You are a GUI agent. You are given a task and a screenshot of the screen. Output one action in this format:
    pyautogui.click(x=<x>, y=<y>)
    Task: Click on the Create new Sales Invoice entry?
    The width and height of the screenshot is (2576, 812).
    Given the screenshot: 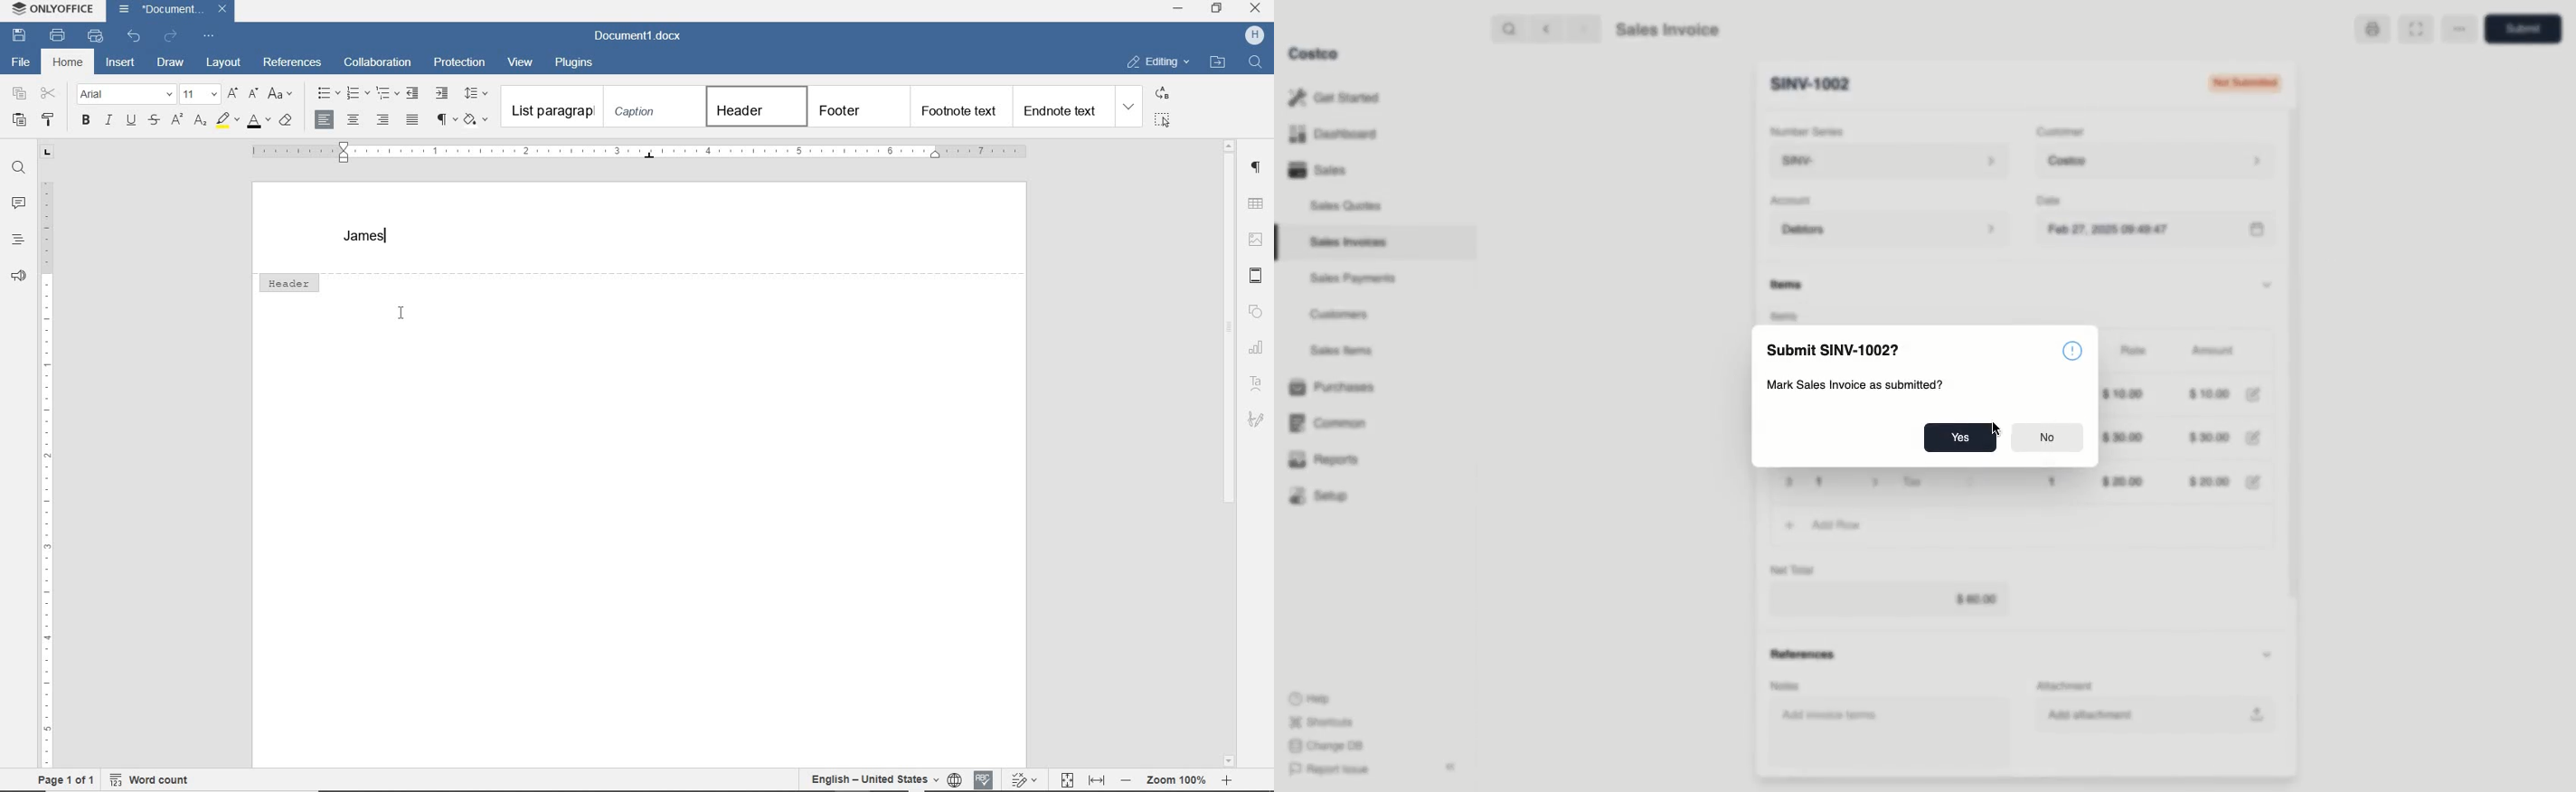 What is the action you would take?
    pyautogui.click(x=1856, y=385)
    